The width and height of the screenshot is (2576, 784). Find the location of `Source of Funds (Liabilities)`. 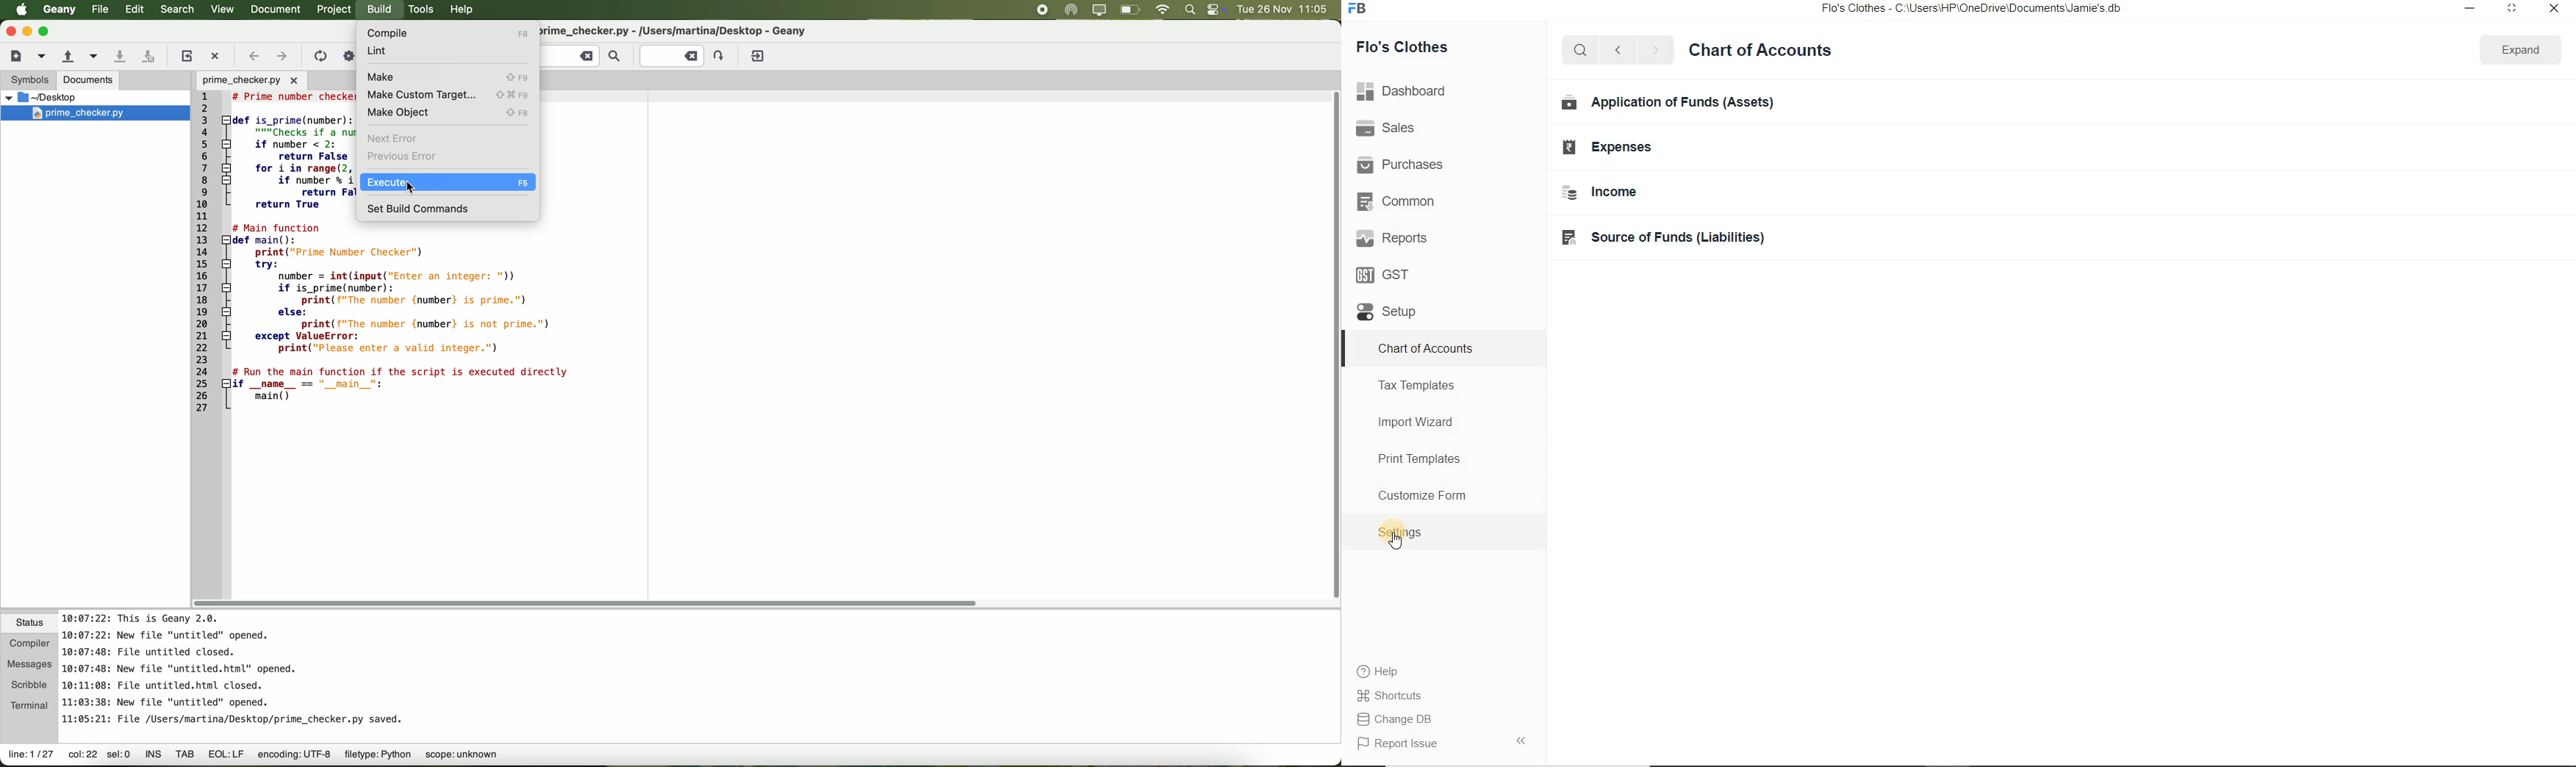

Source of Funds (Liabilities) is located at coordinates (1664, 239).